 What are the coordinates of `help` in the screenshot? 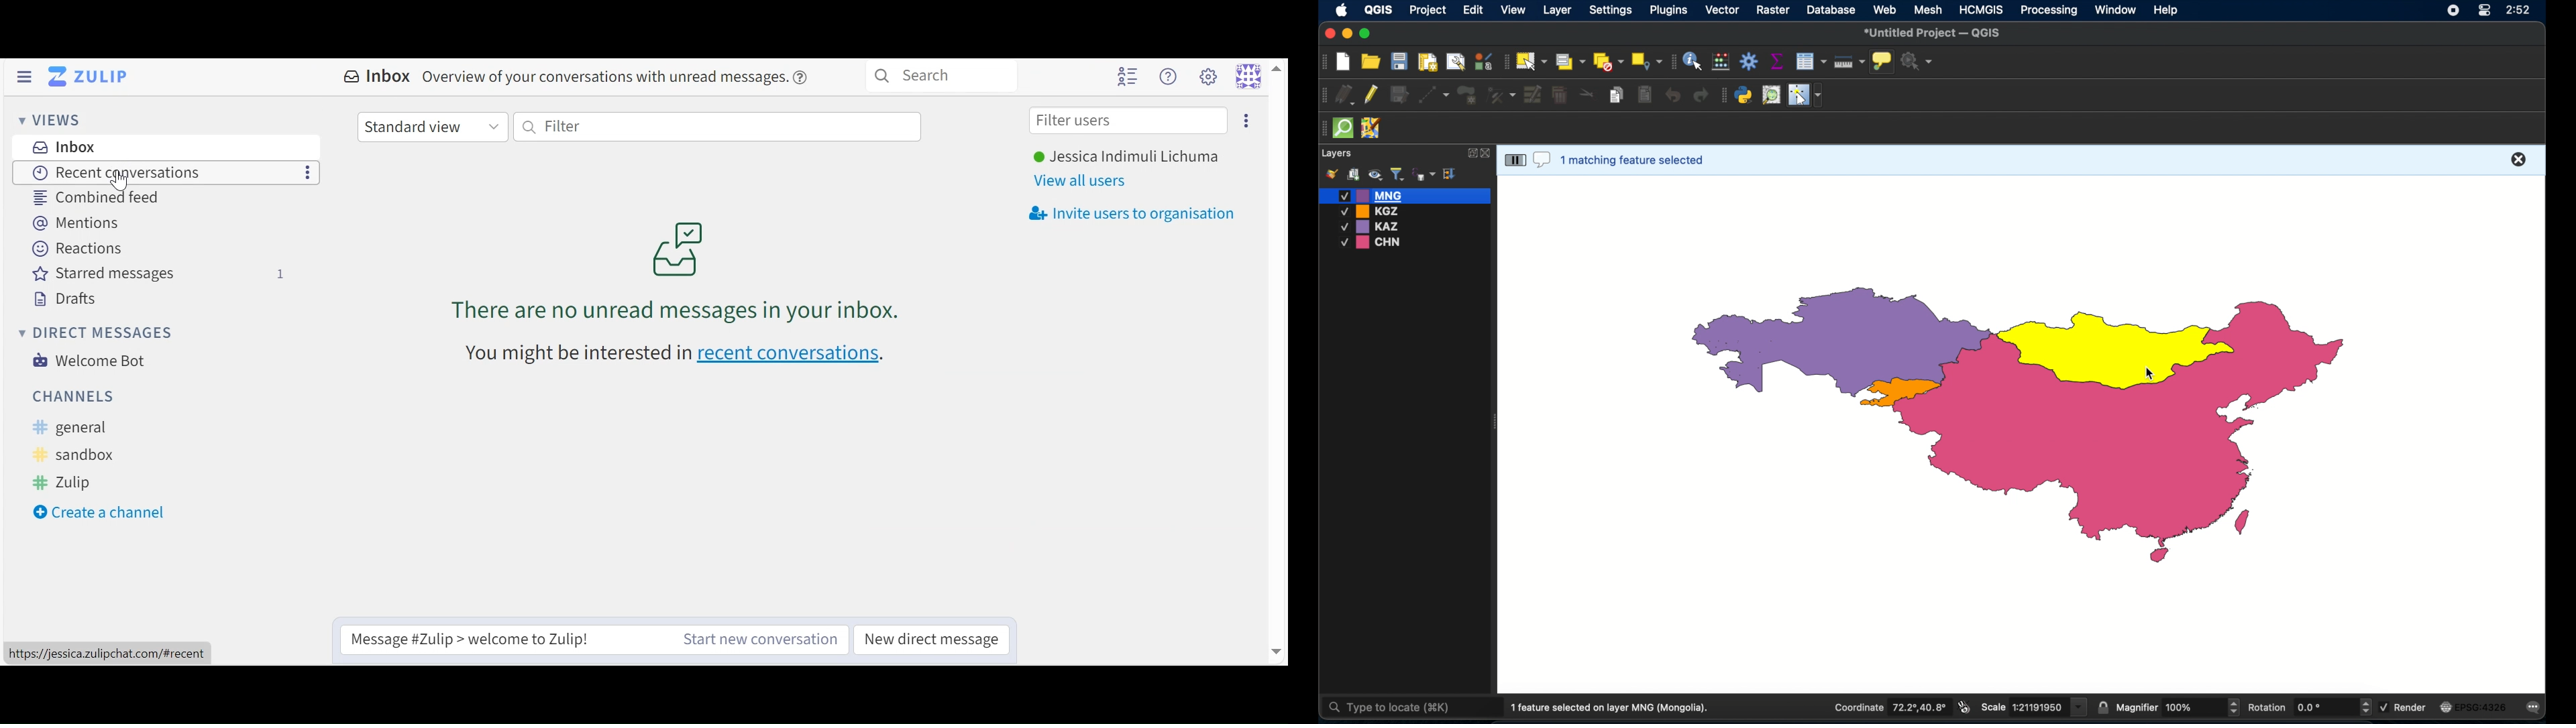 It's located at (801, 78).